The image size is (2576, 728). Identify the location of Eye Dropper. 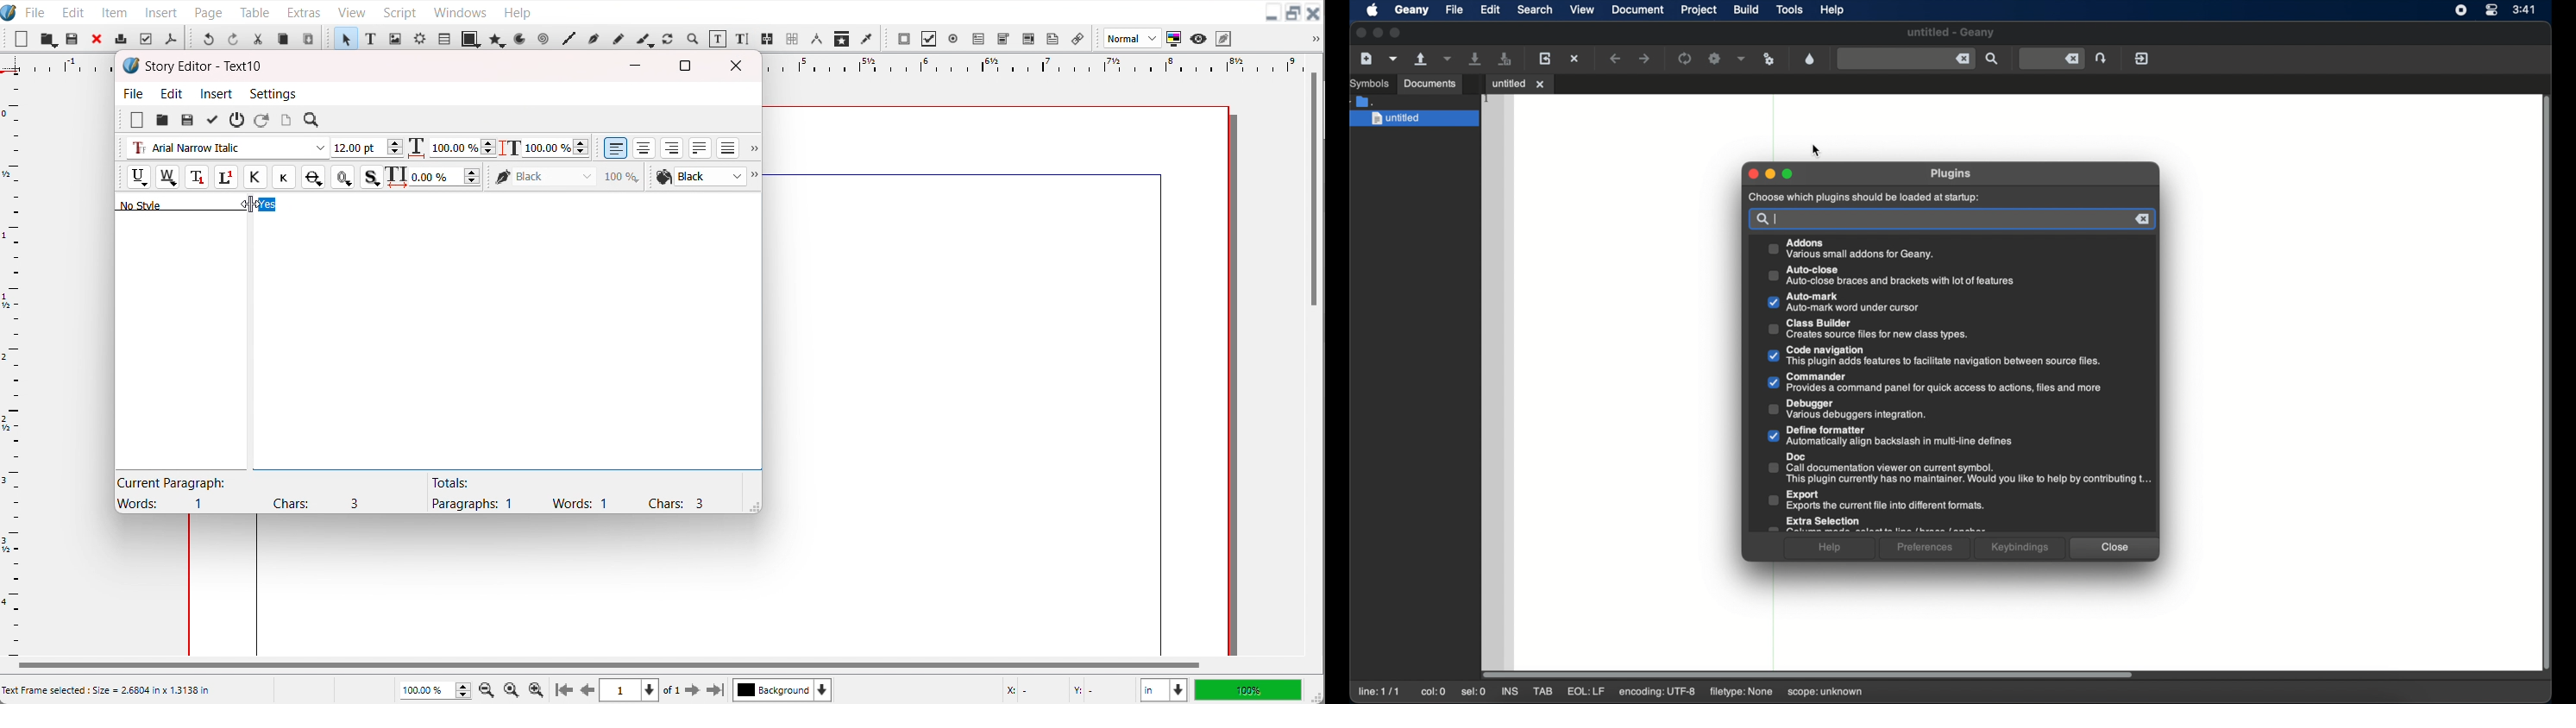
(868, 38).